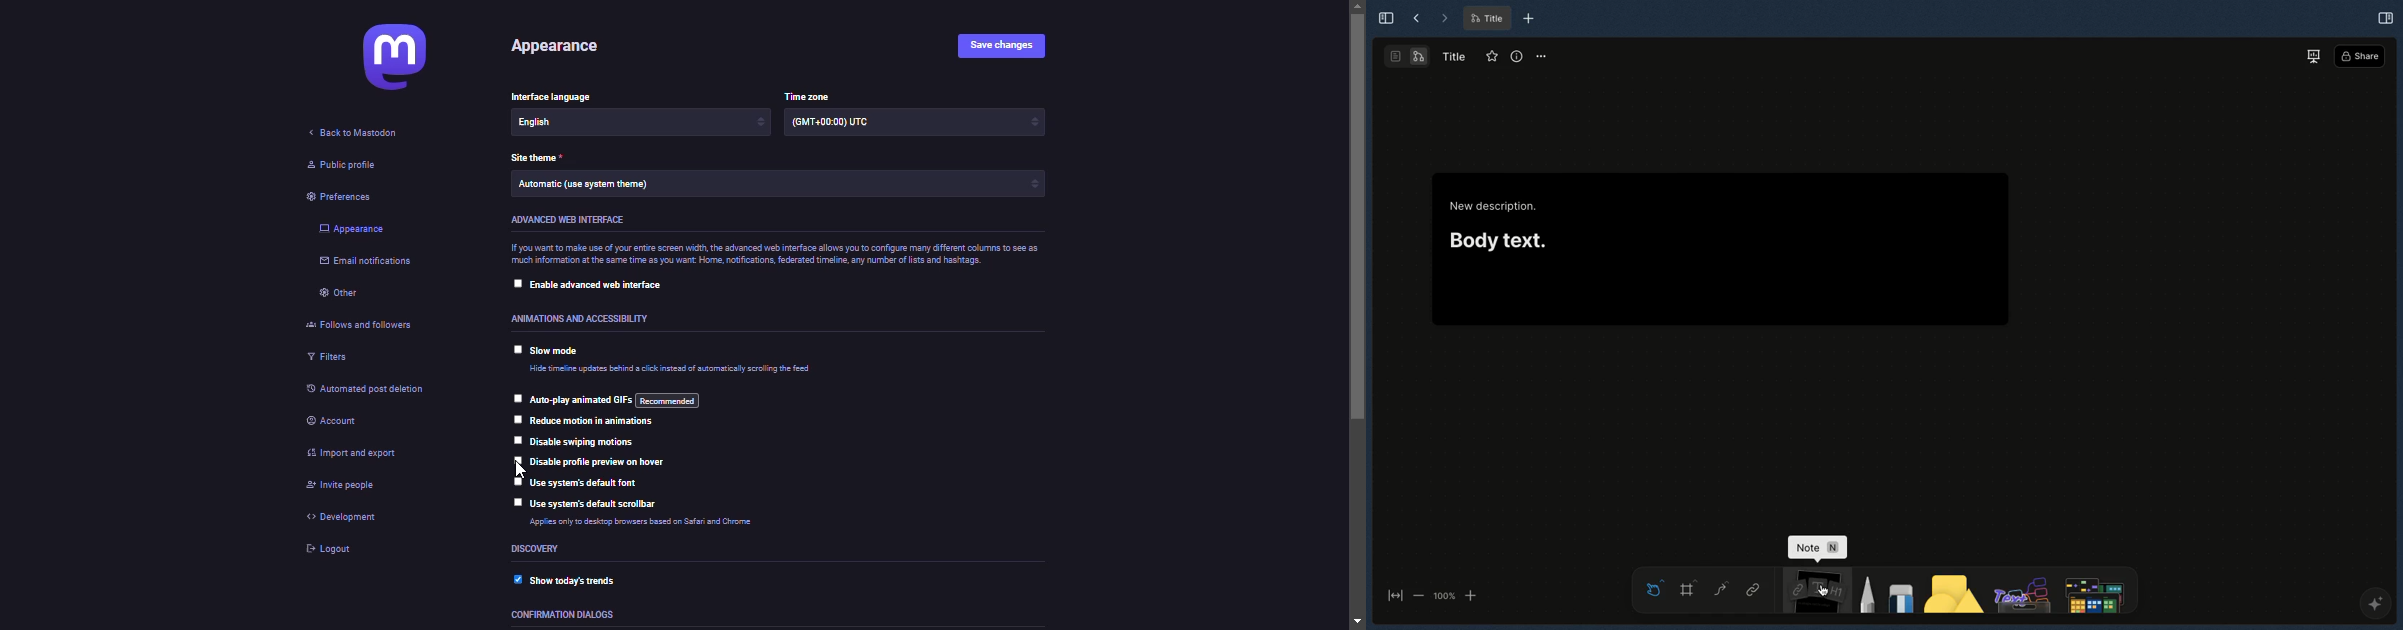 Image resolution: width=2408 pixels, height=644 pixels. What do you see at coordinates (577, 317) in the screenshot?
I see `accessibility` at bounding box center [577, 317].